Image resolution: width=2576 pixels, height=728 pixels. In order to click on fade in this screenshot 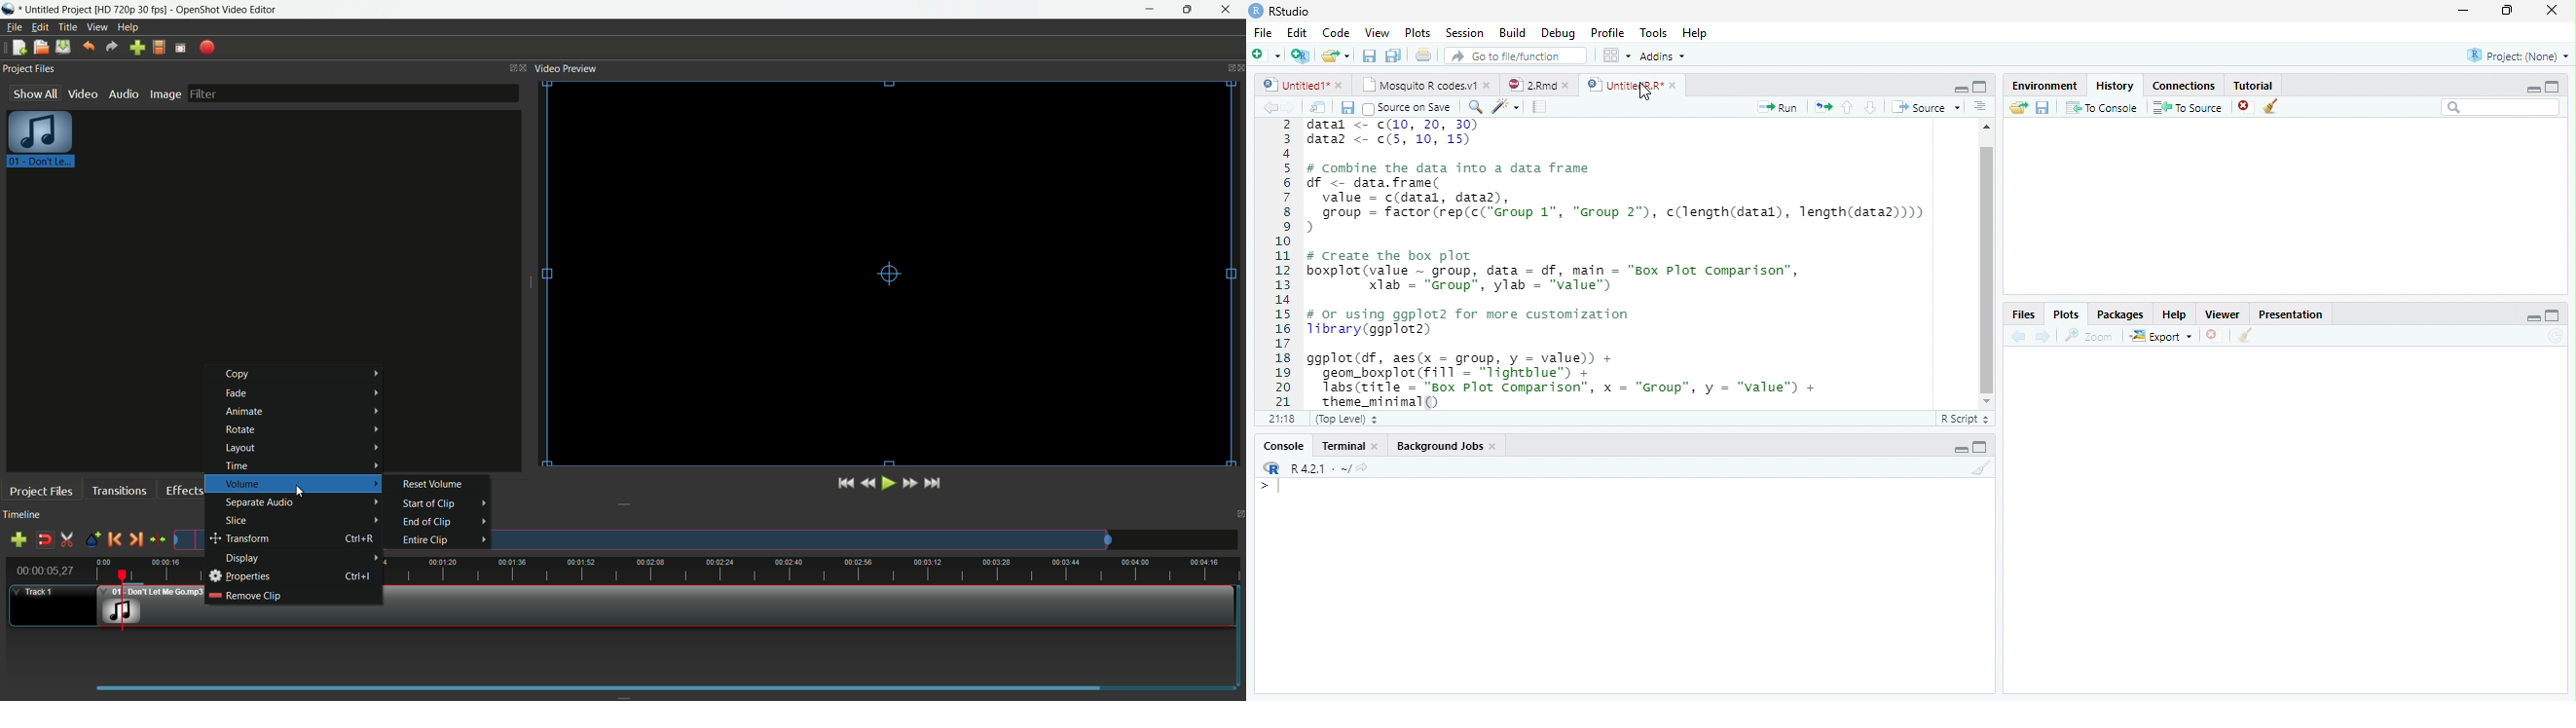, I will do `click(308, 393)`.